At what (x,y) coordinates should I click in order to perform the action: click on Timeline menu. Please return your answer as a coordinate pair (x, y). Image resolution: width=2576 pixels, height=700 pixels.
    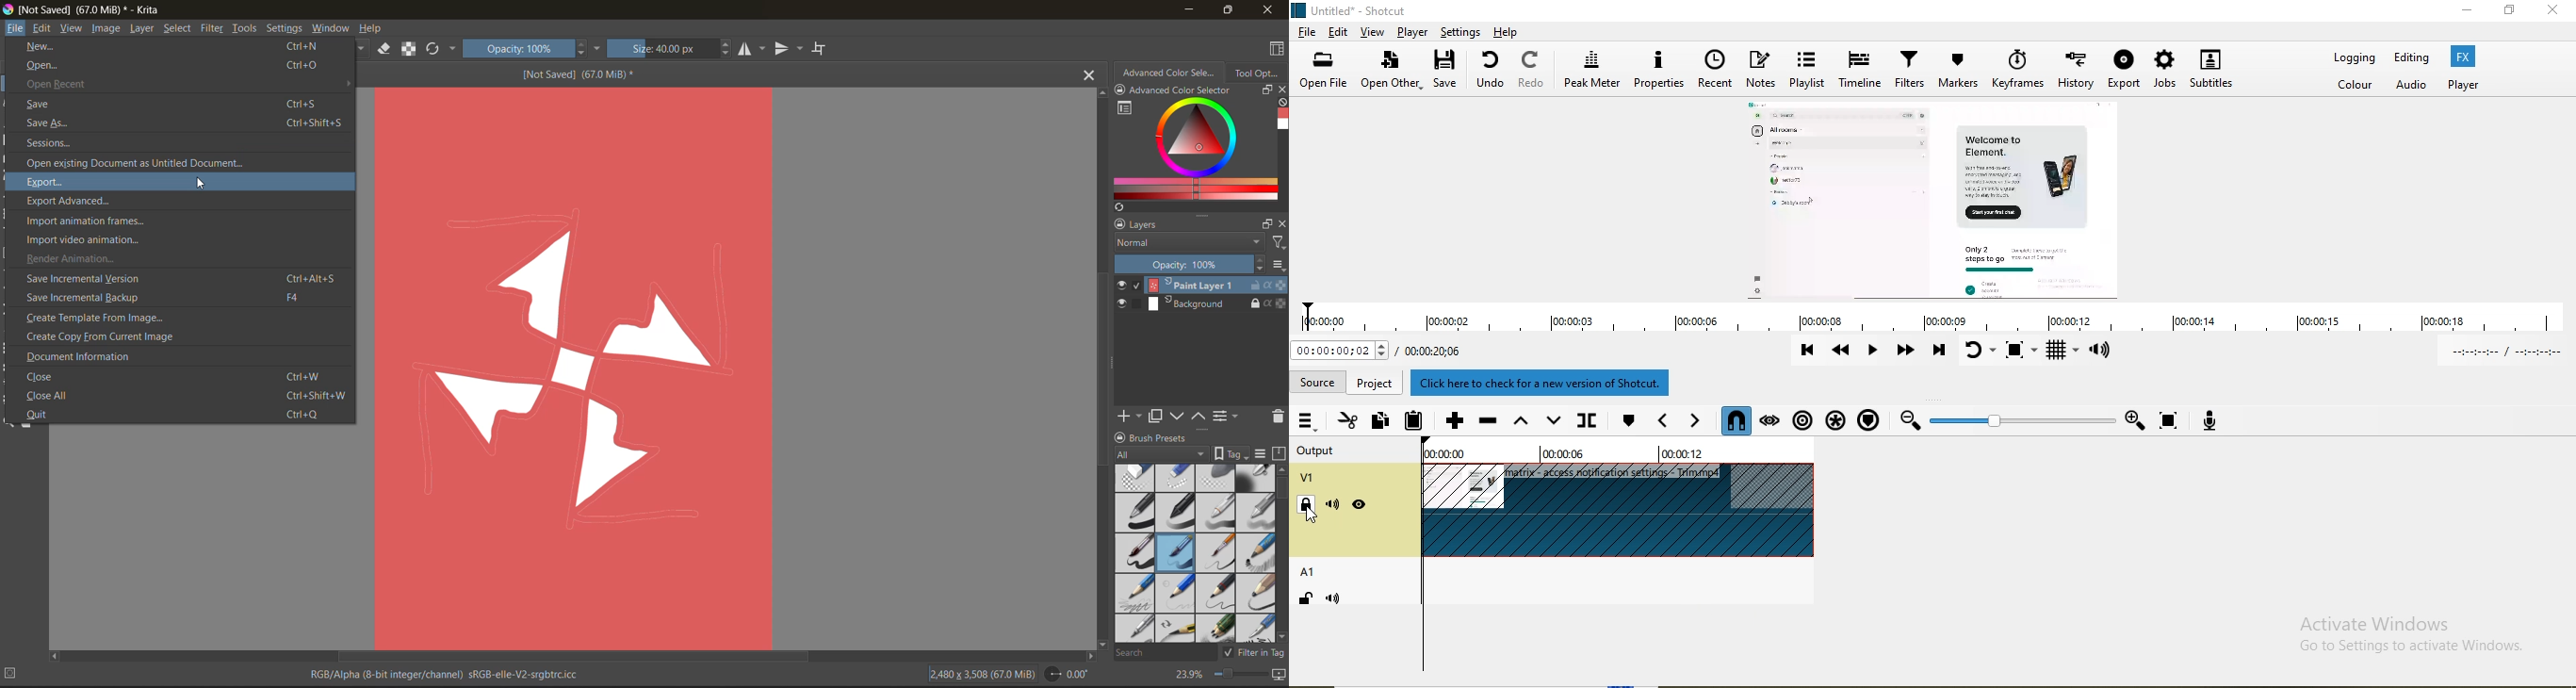
    Looking at the image, I should click on (1308, 421).